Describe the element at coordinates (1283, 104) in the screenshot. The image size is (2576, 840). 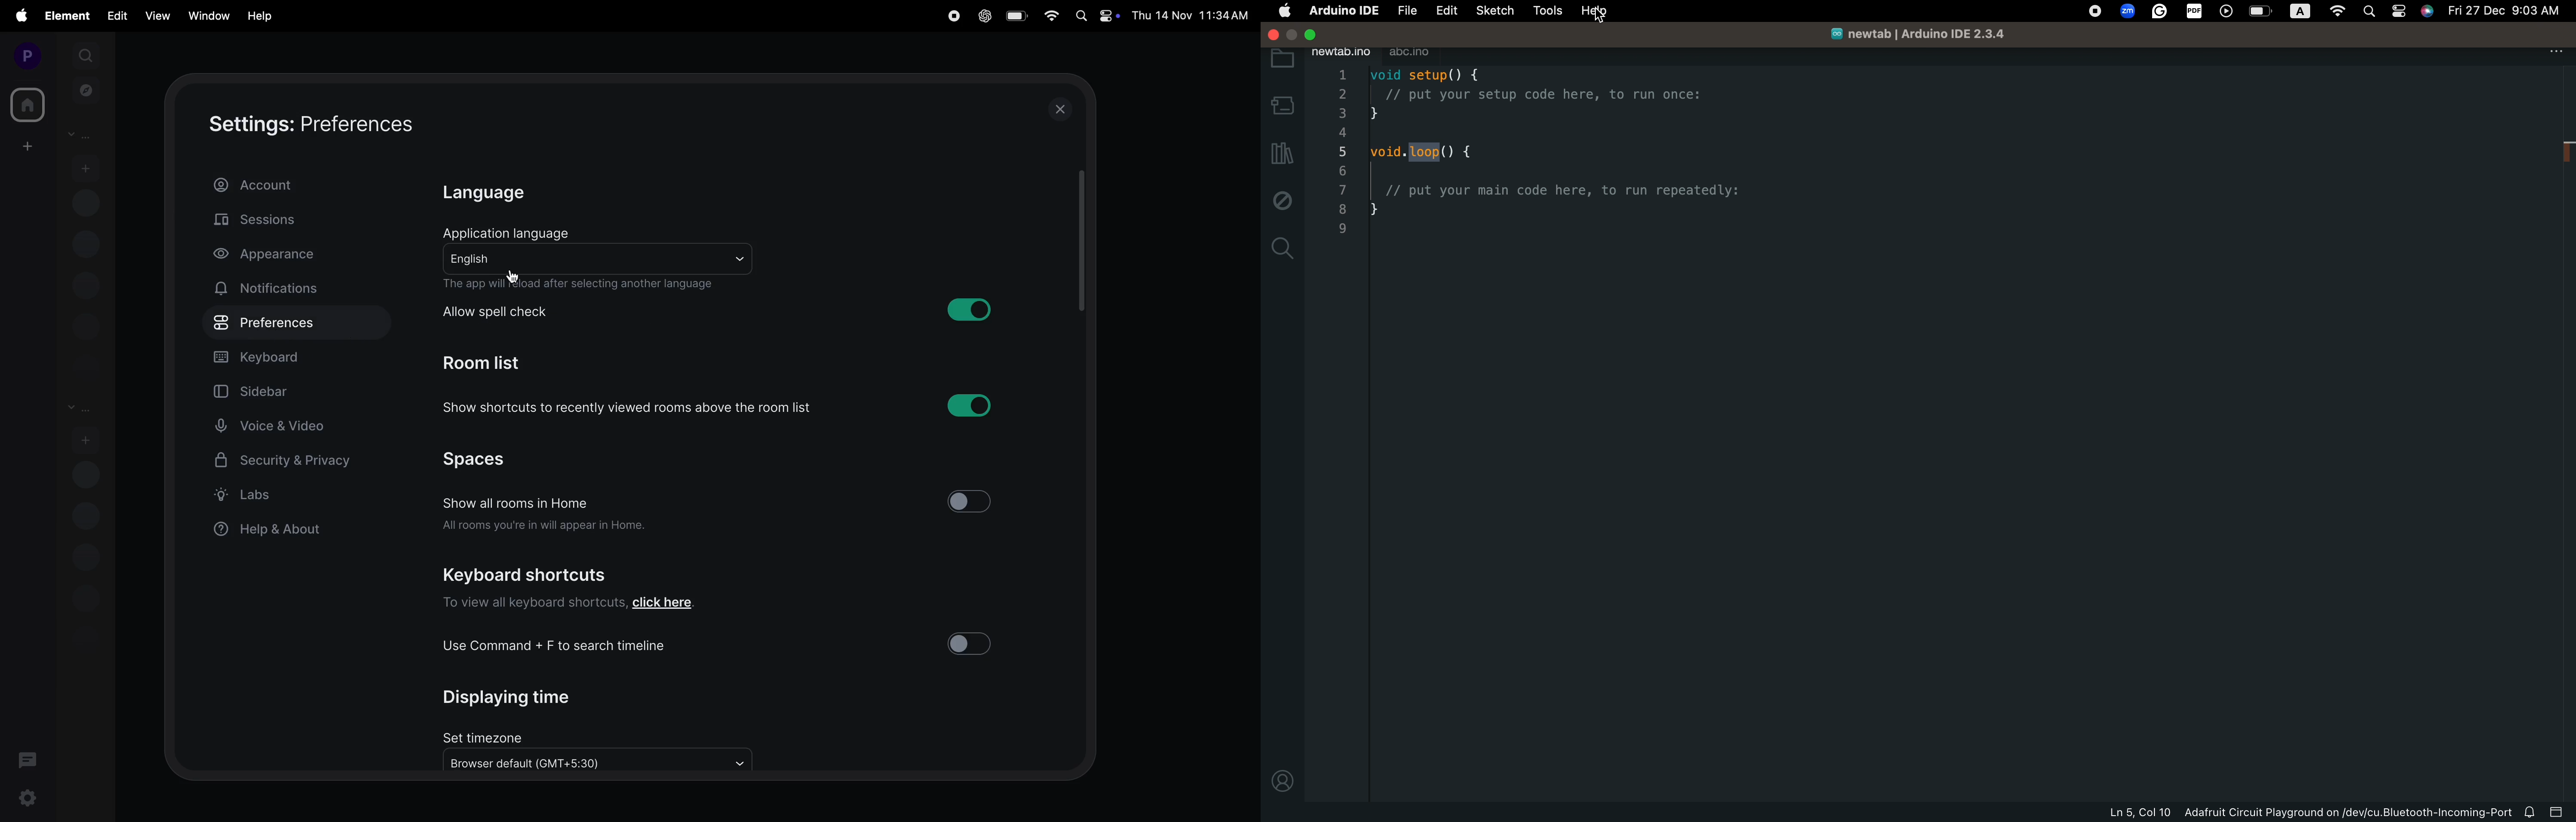
I see `board manager` at that location.